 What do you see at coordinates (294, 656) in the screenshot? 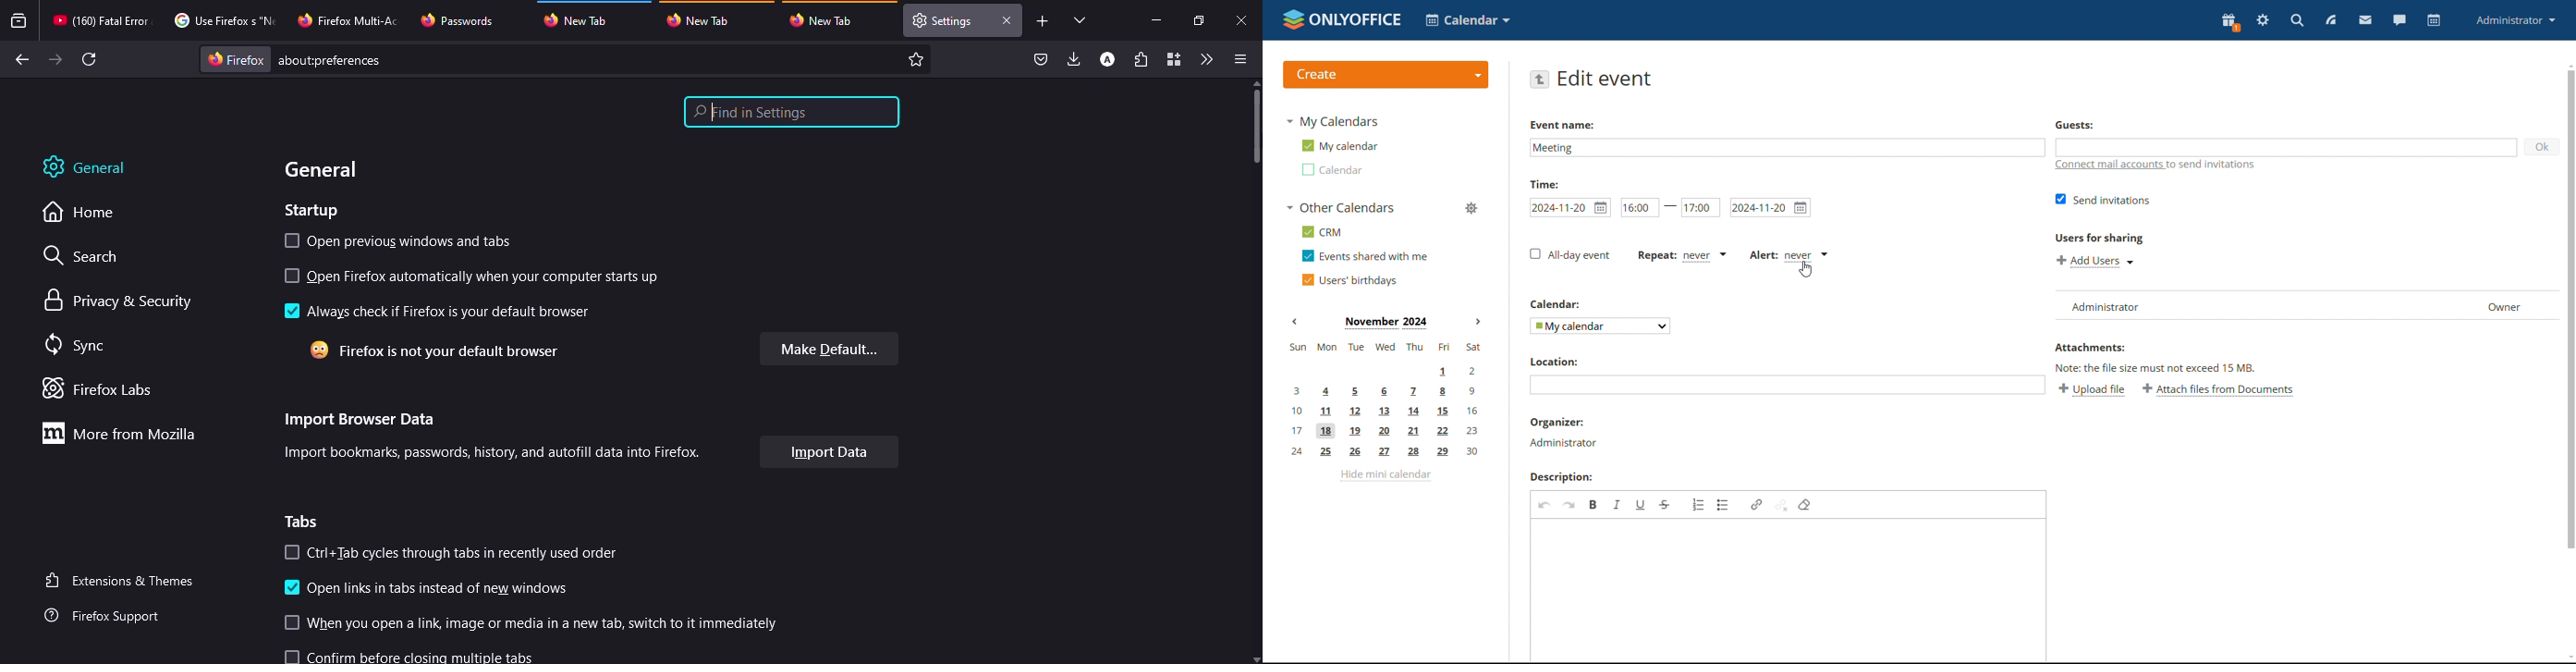
I see `select` at bounding box center [294, 656].